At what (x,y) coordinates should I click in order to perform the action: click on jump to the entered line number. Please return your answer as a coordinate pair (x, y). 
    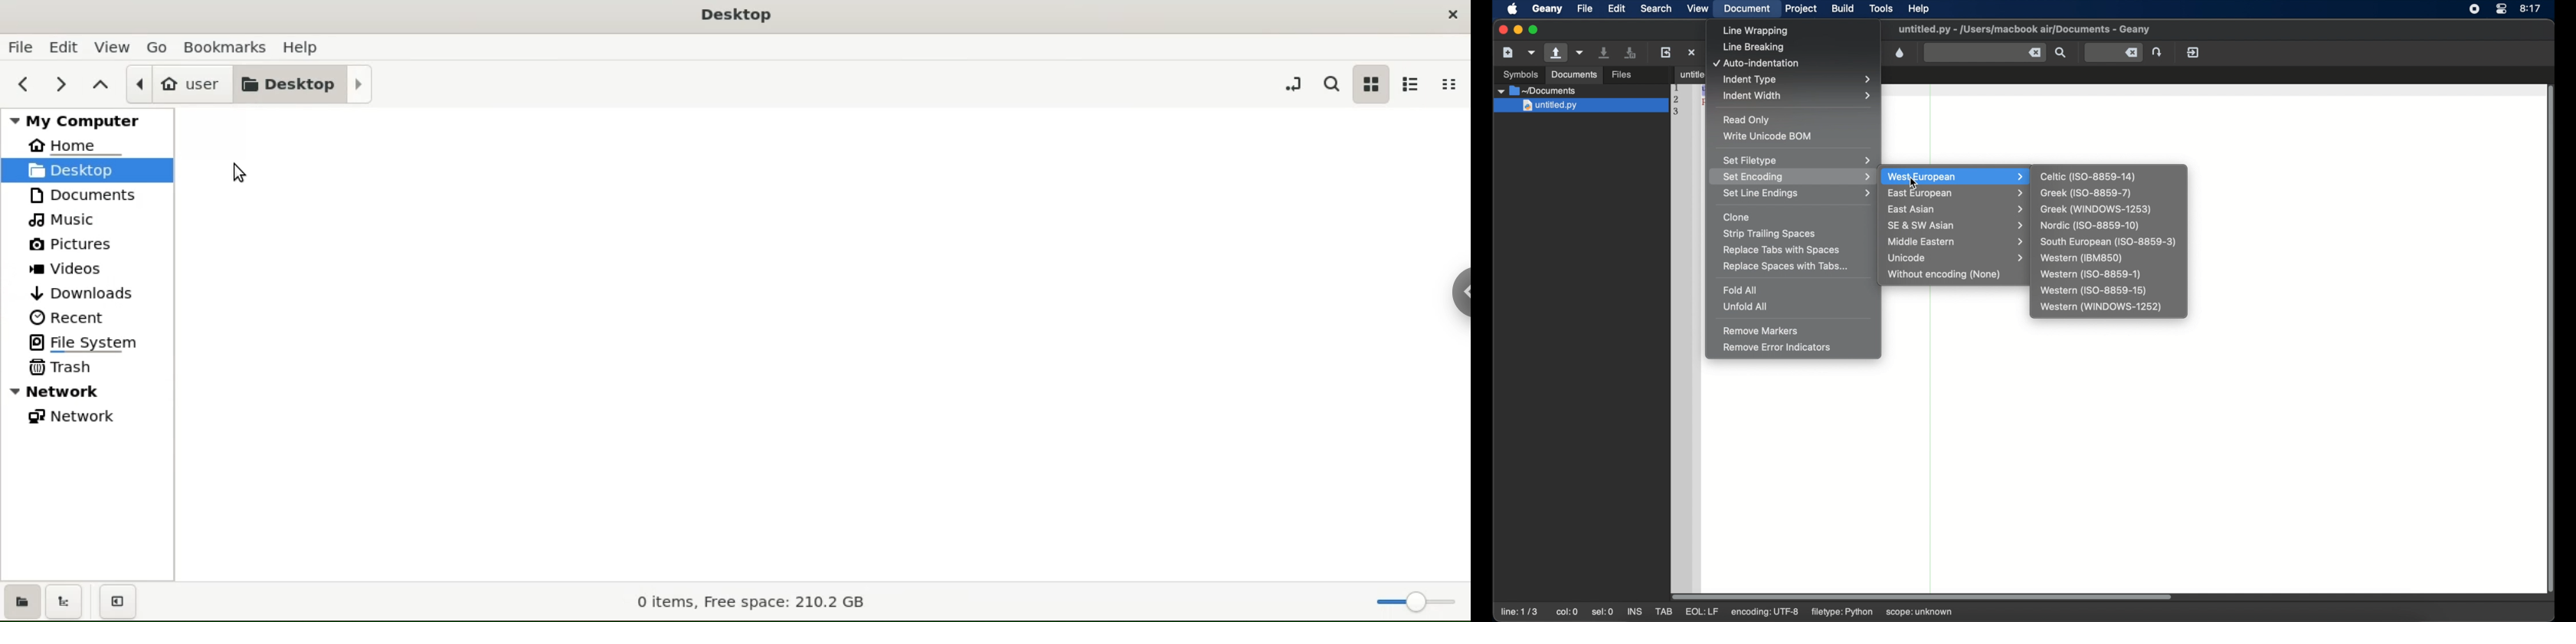
    Looking at the image, I should click on (2157, 52).